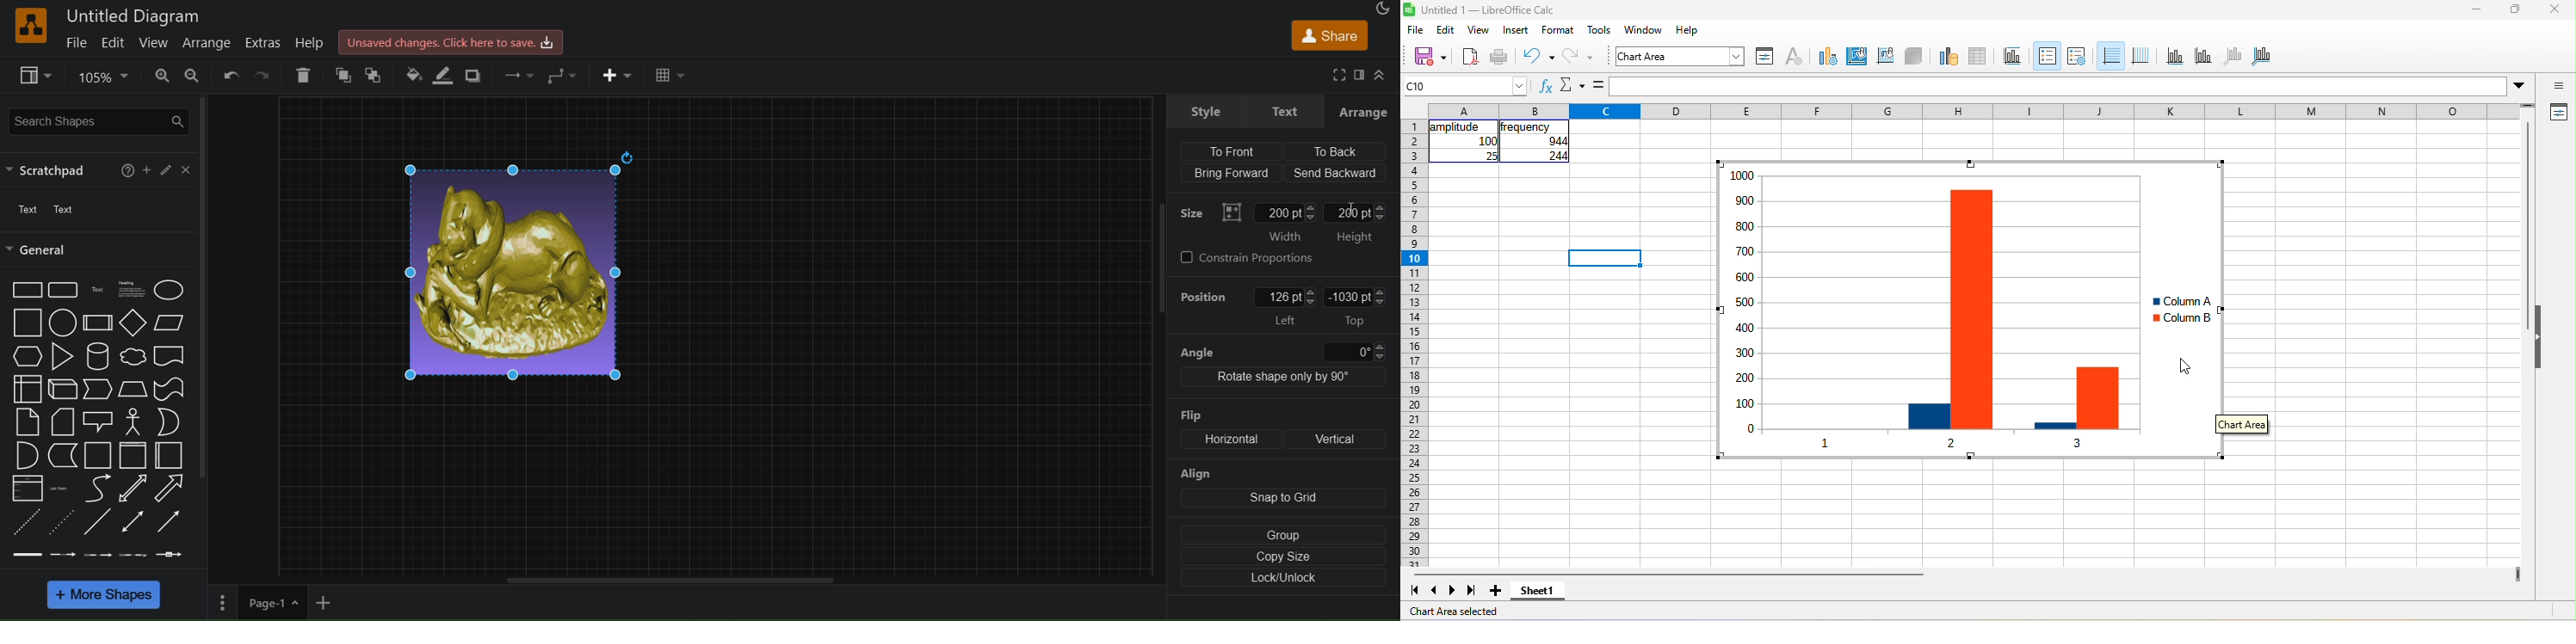  What do you see at coordinates (69, 209) in the screenshot?
I see `Text` at bounding box center [69, 209].